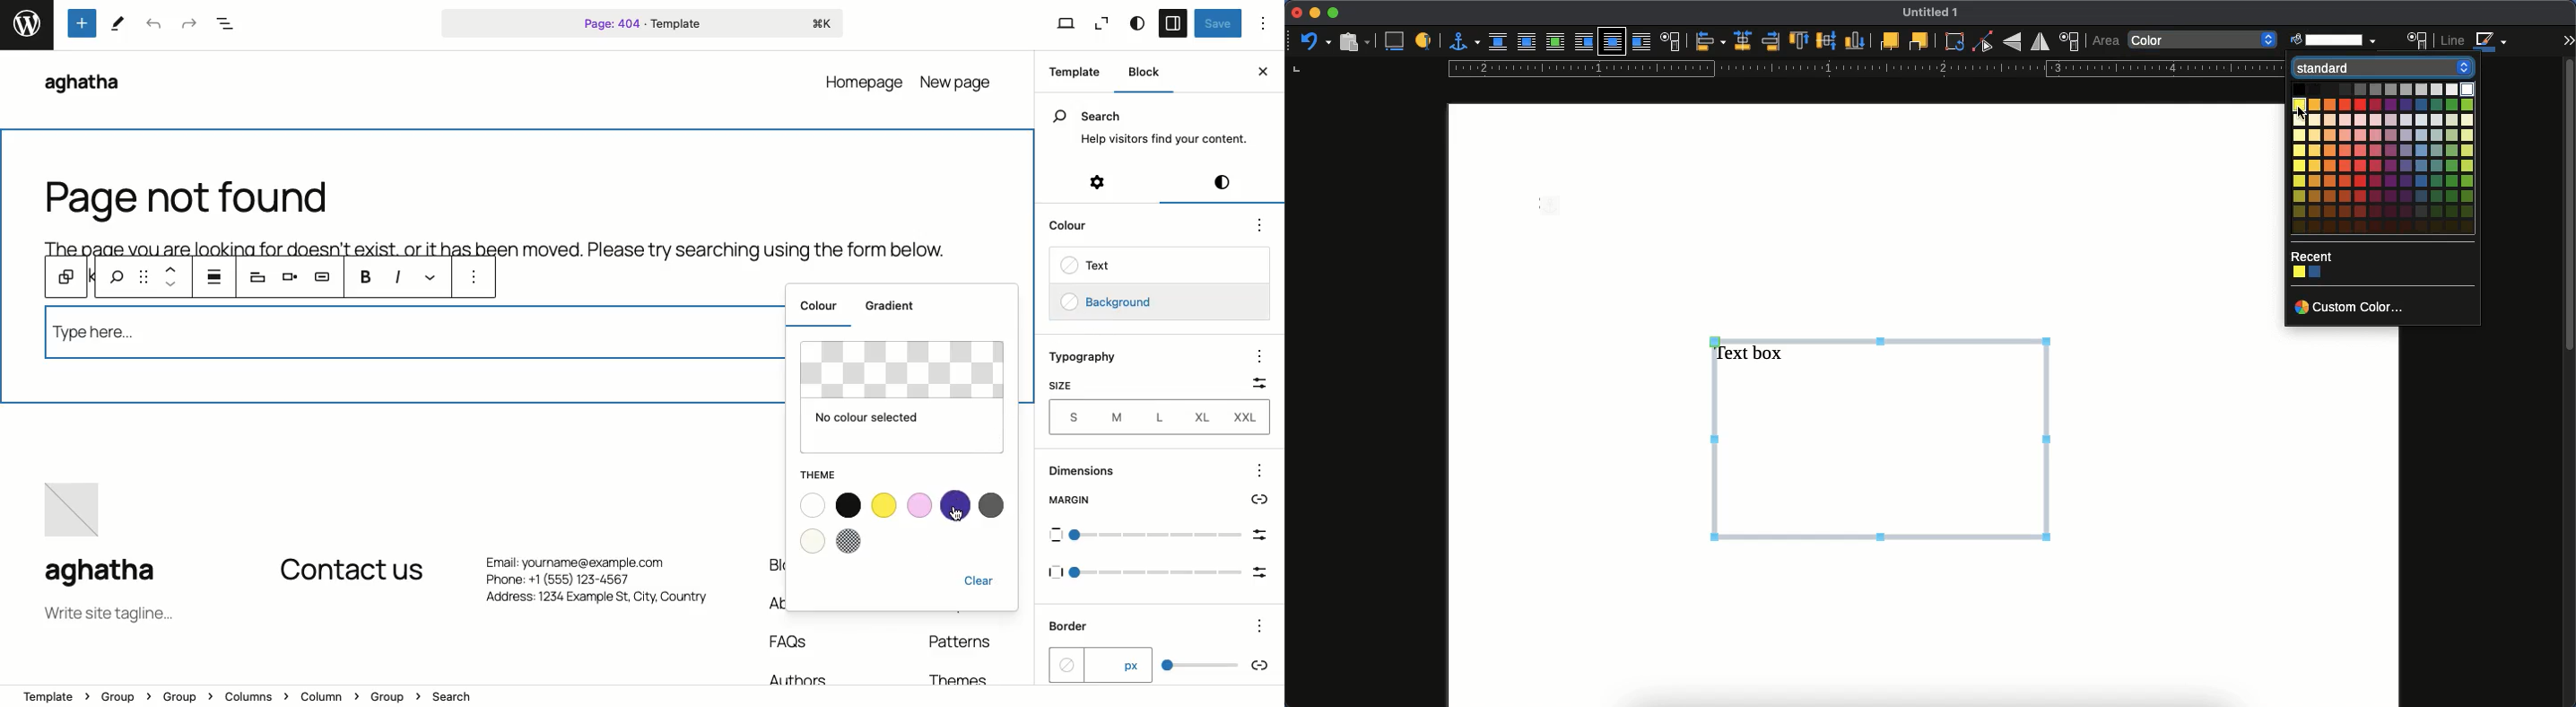  I want to click on options, so click(1260, 471).